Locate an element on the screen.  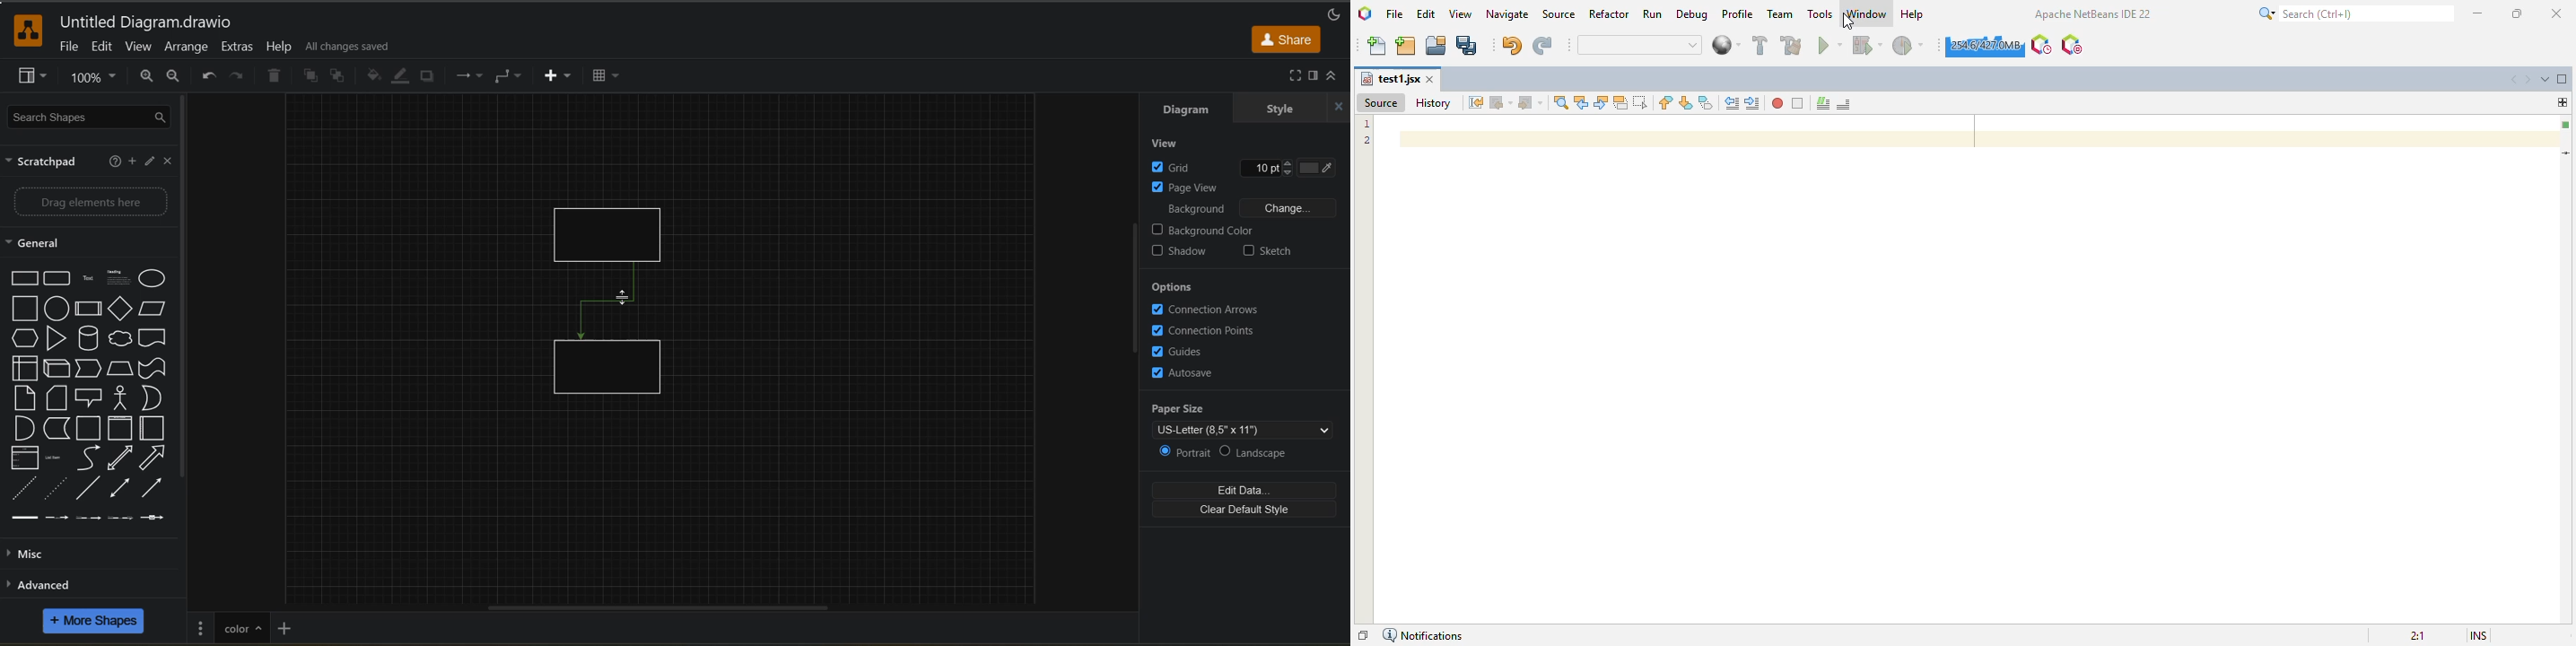
find previous occurrence is located at coordinates (1582, 103).